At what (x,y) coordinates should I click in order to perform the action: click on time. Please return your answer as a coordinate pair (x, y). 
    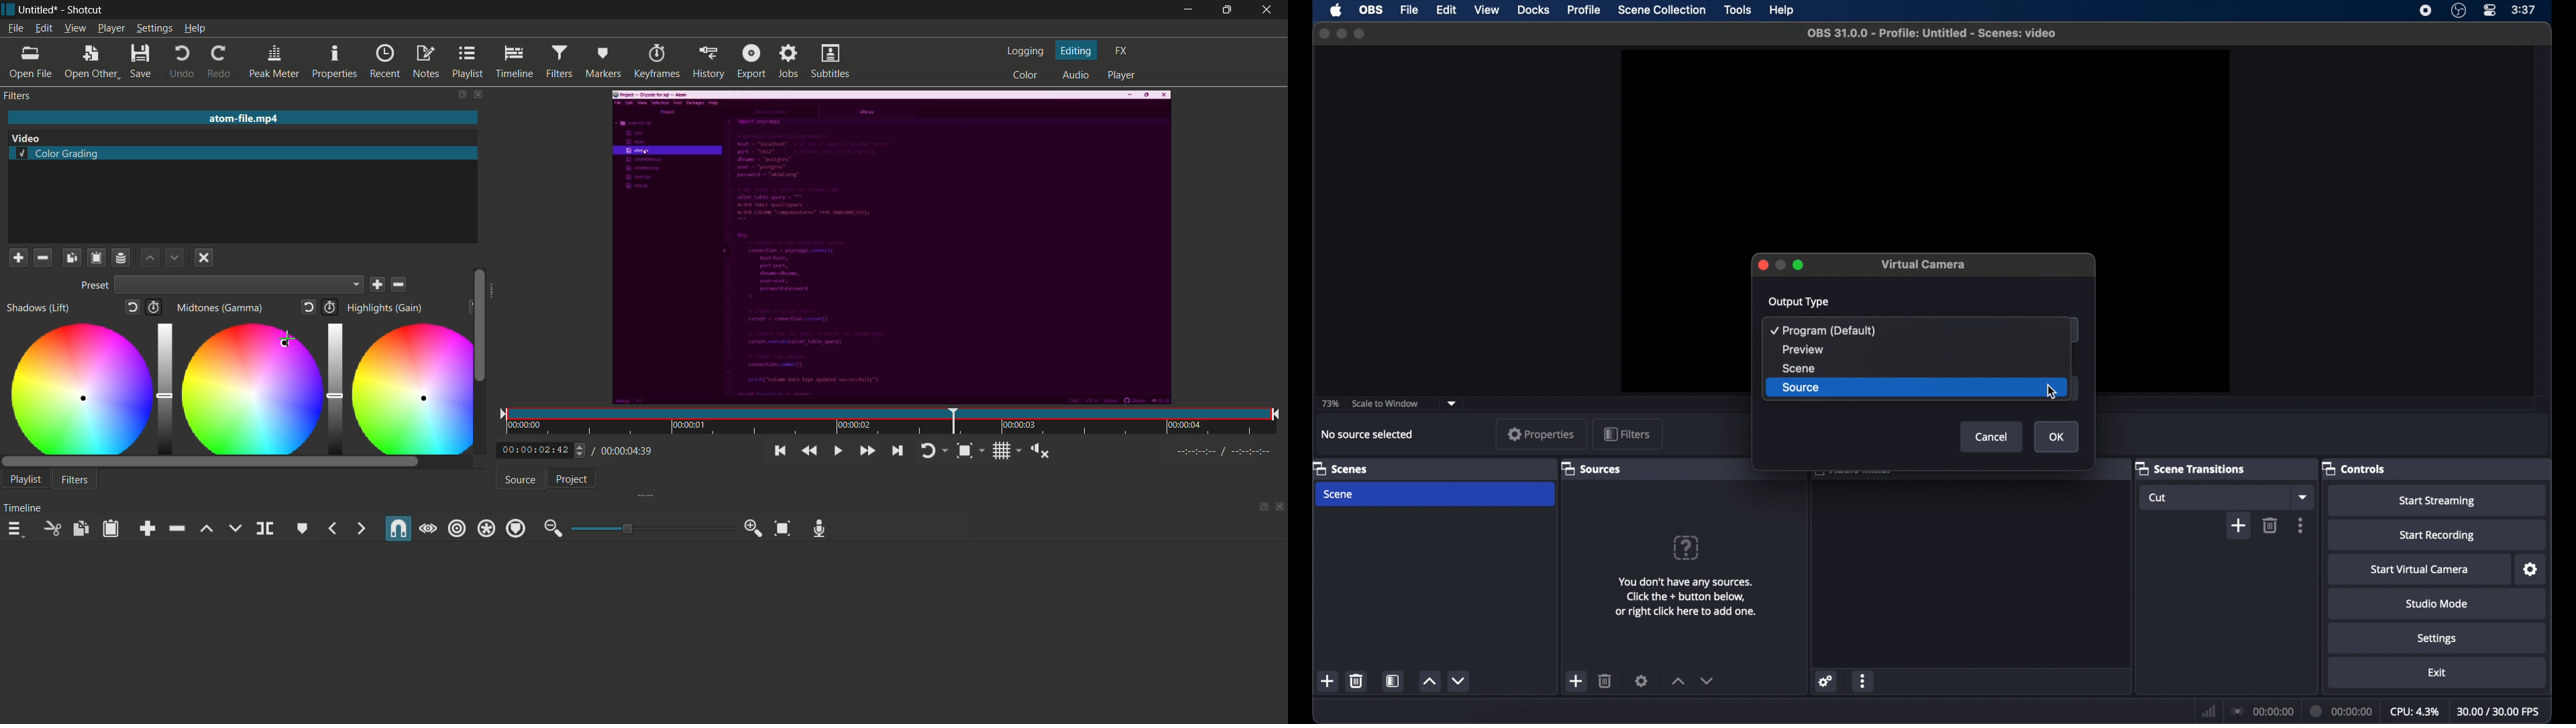
    Looking at the image, I should click on (2524, 10).